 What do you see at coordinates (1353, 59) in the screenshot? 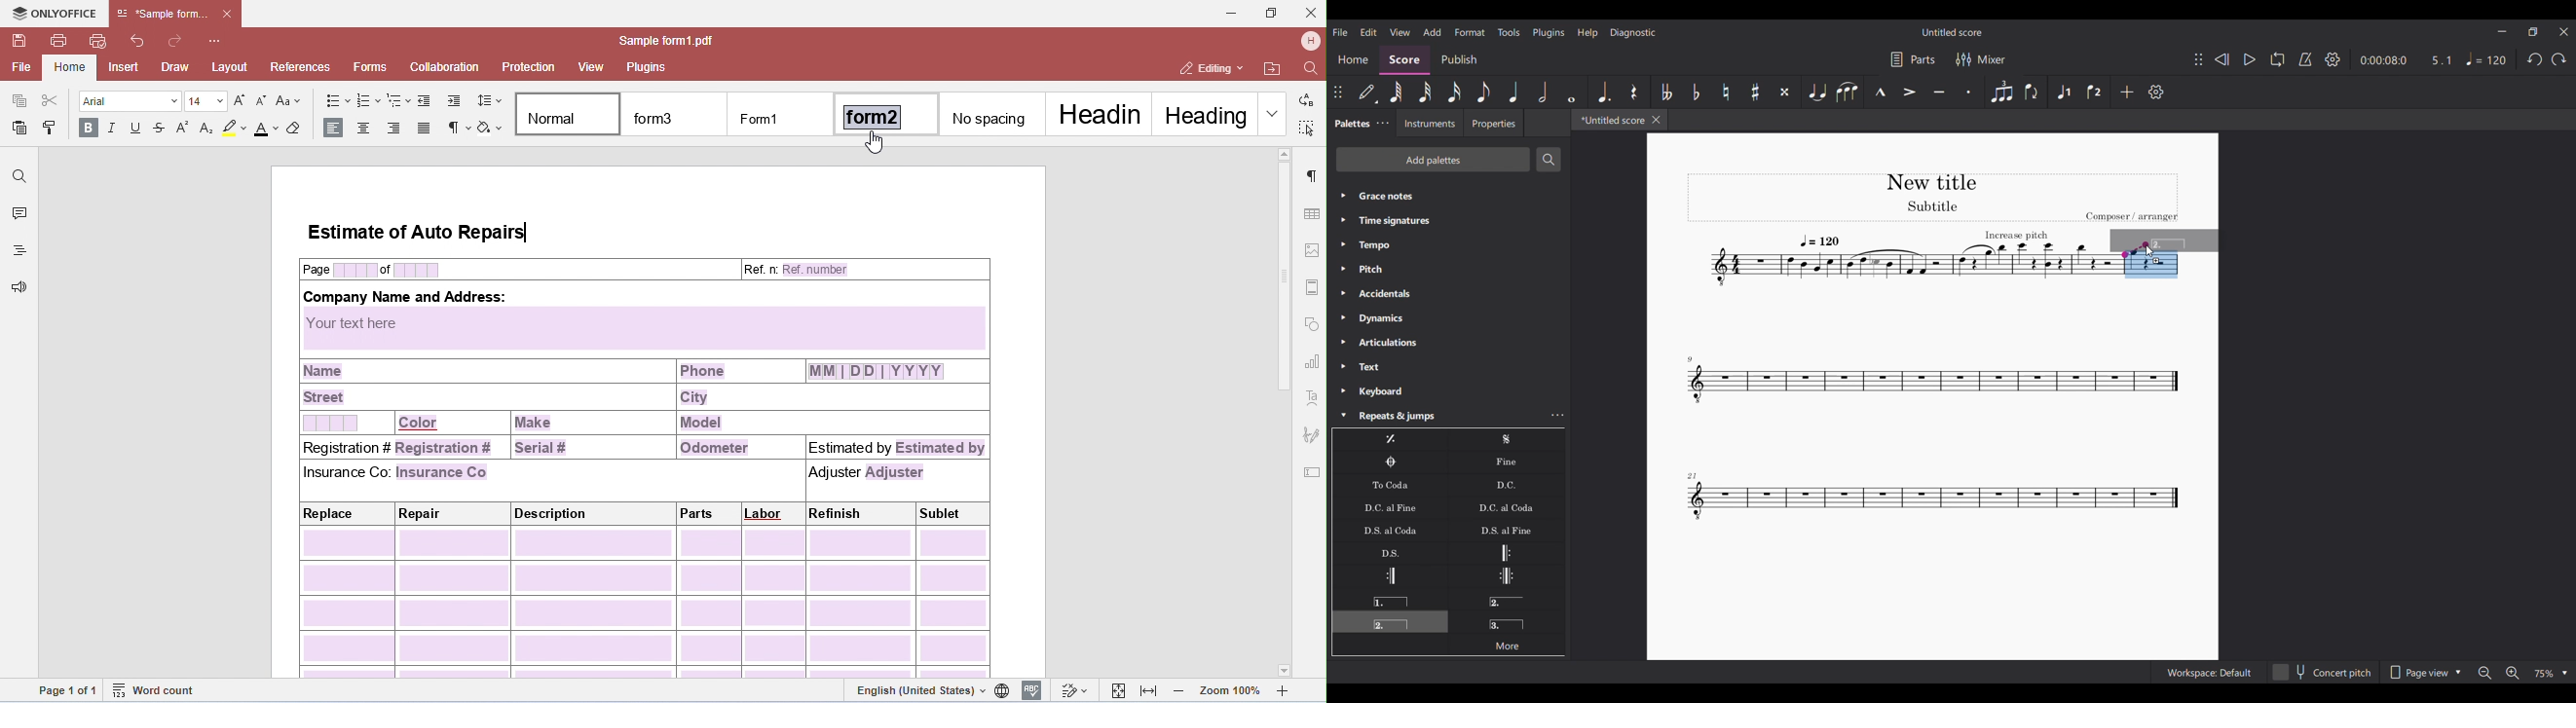
I see `Home section` at bounding box center [1353, 59].